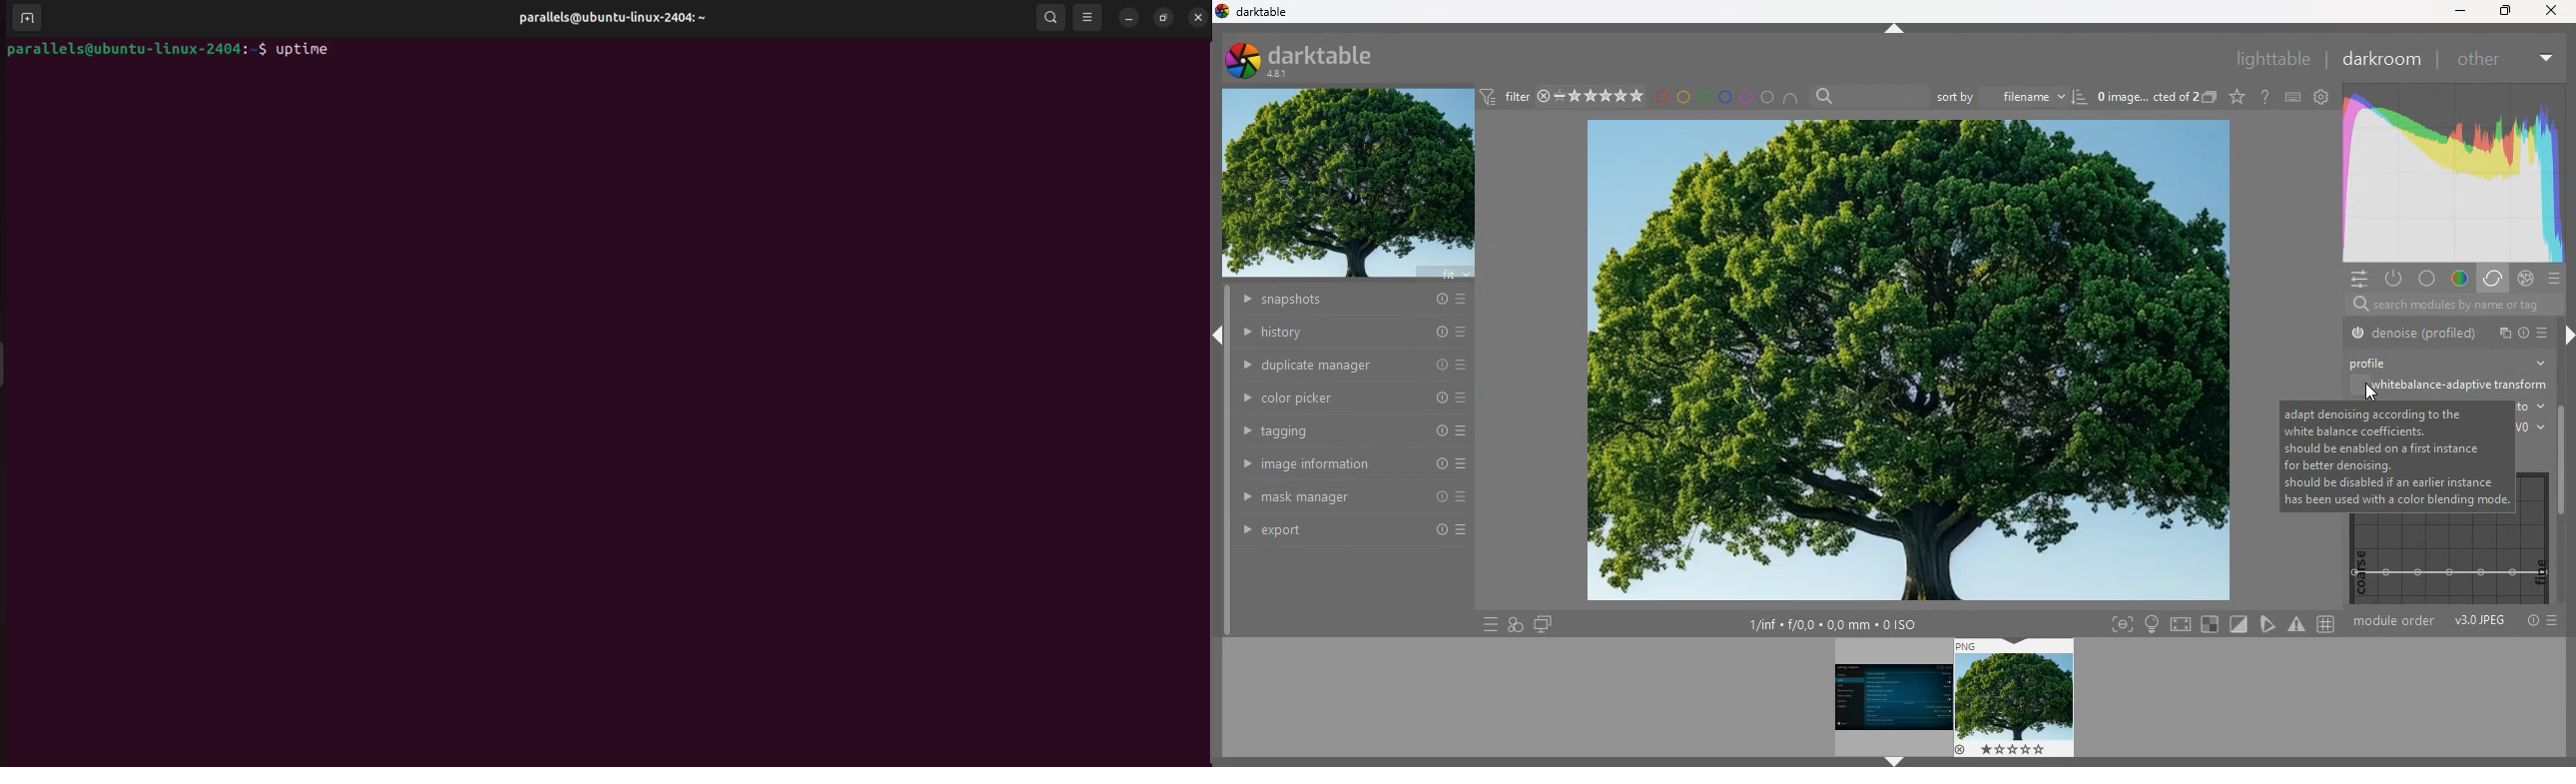 Image resolution: width=2576 pixels, height=784 pixels. I want to click on image, so click(1888, 695).